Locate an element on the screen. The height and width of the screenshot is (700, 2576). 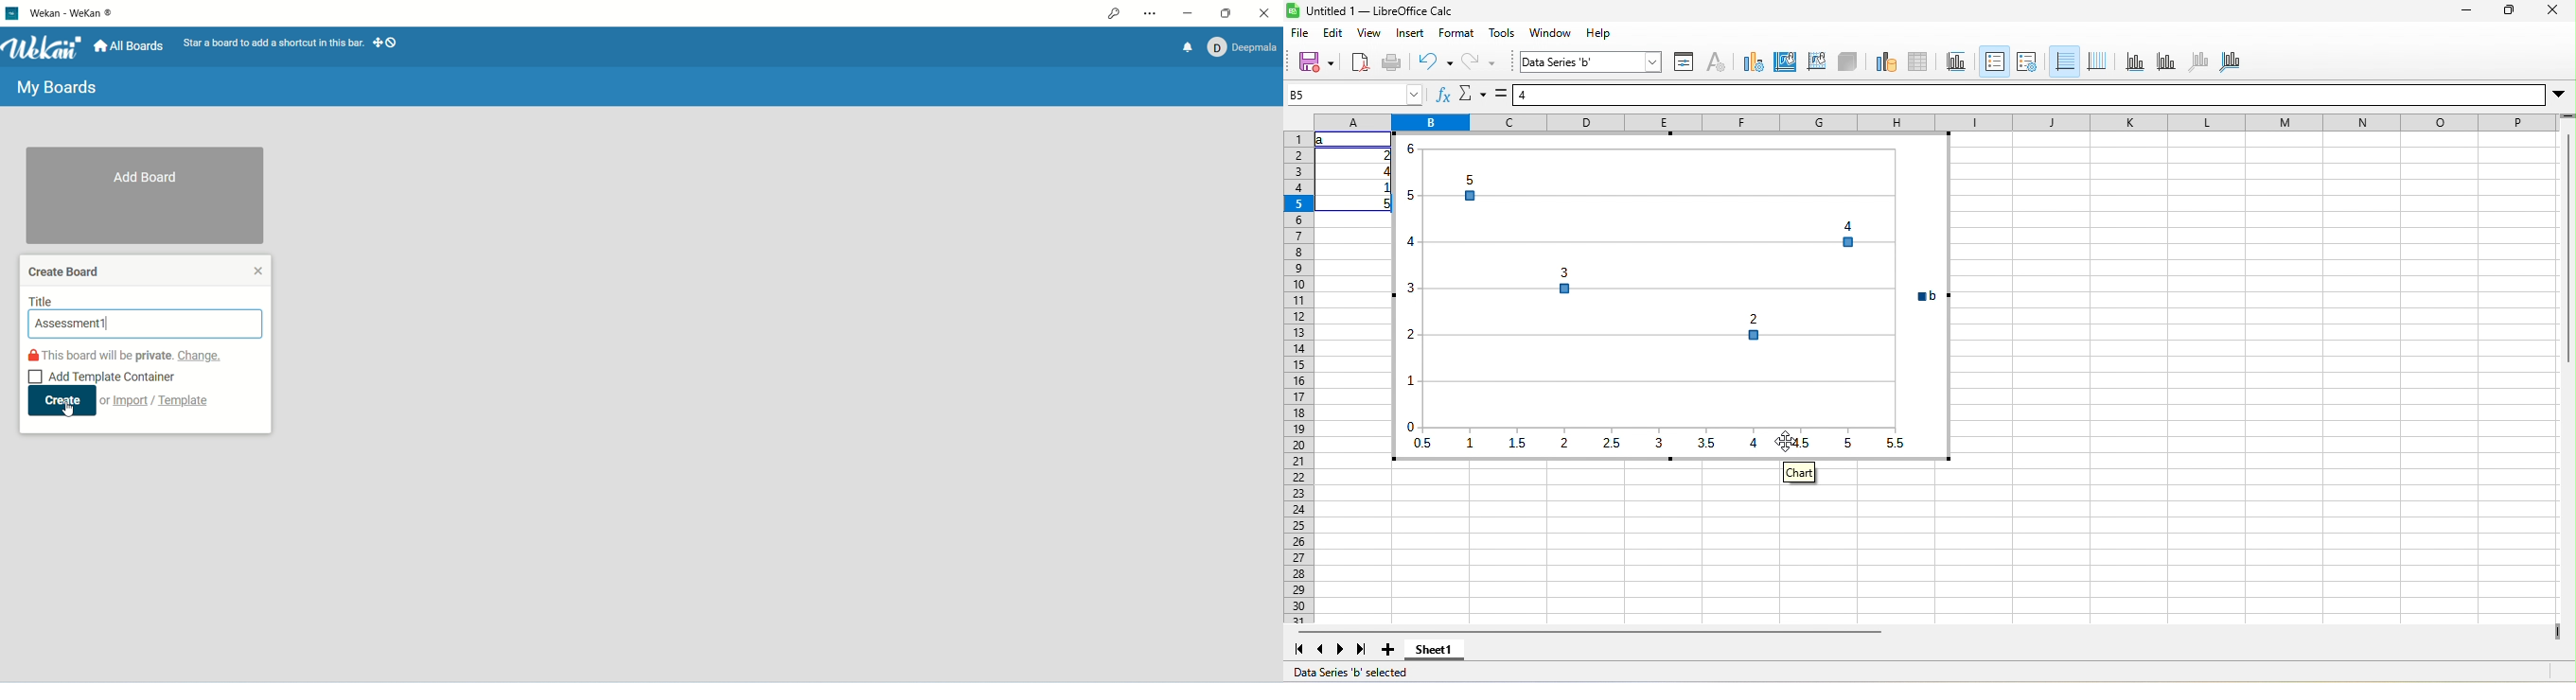
create board is located at coordinates (63, 272).